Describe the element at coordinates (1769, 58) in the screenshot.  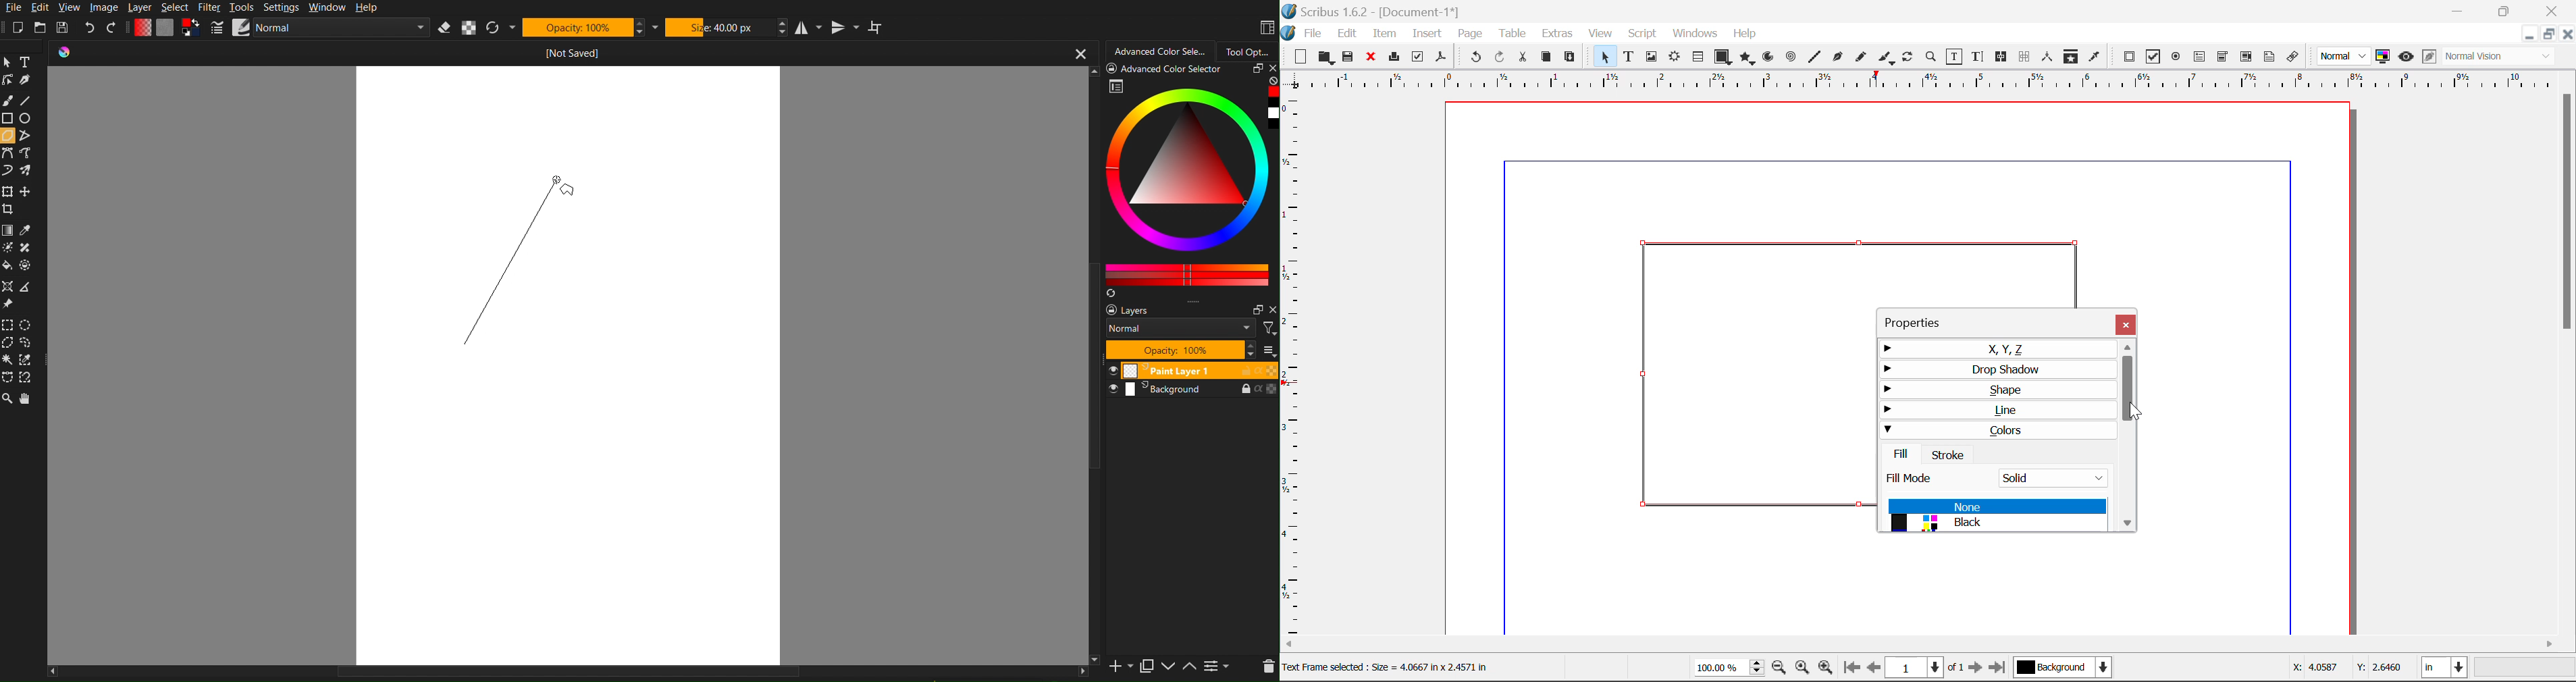
I see `Arc` at that location.